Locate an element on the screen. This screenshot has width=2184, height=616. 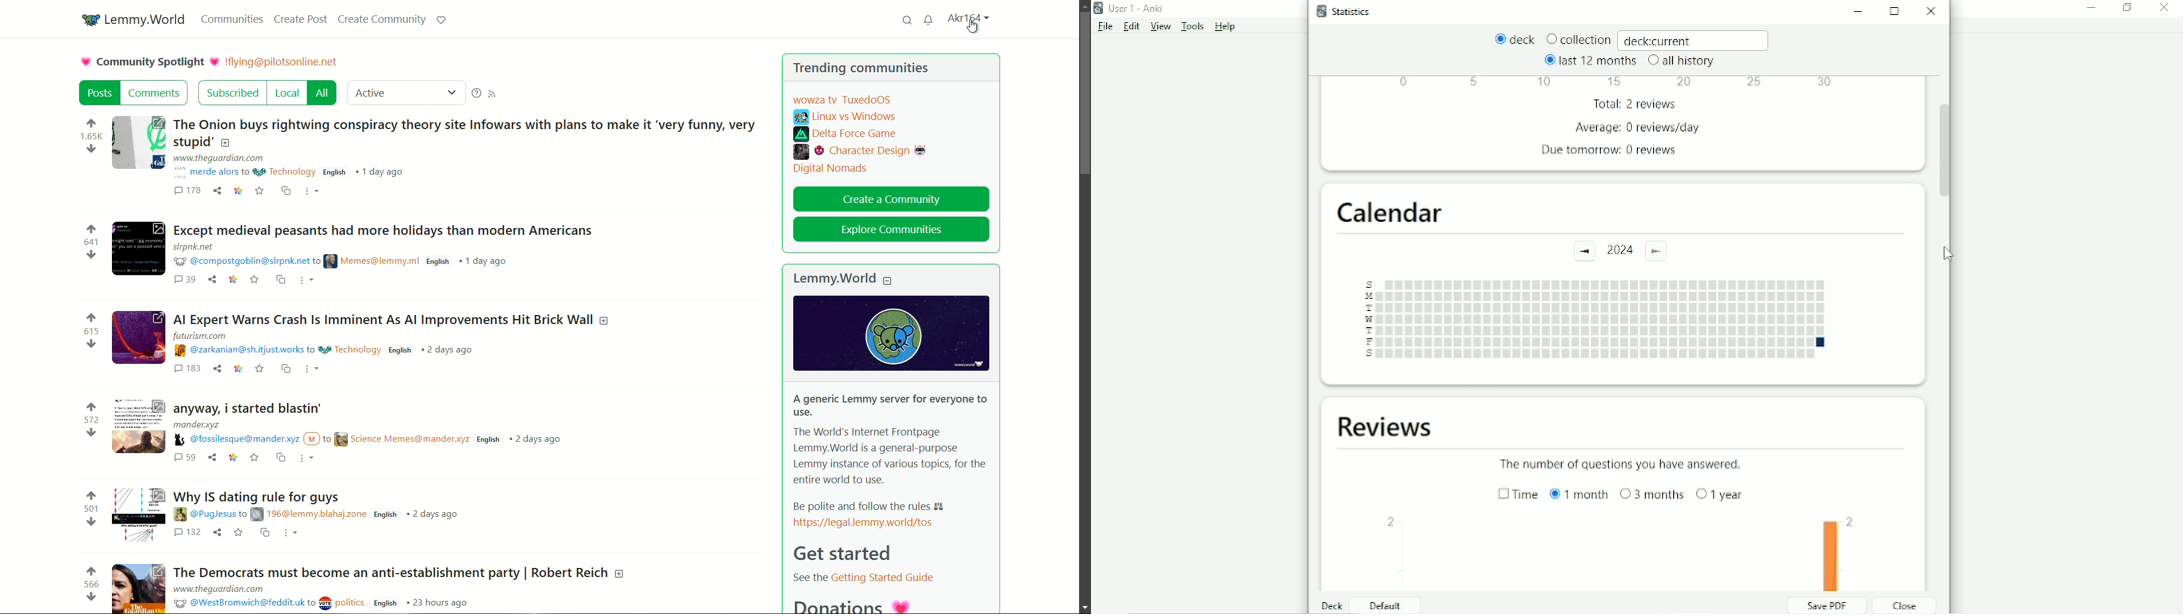
deck:current is located at coordinates (1695, 39).